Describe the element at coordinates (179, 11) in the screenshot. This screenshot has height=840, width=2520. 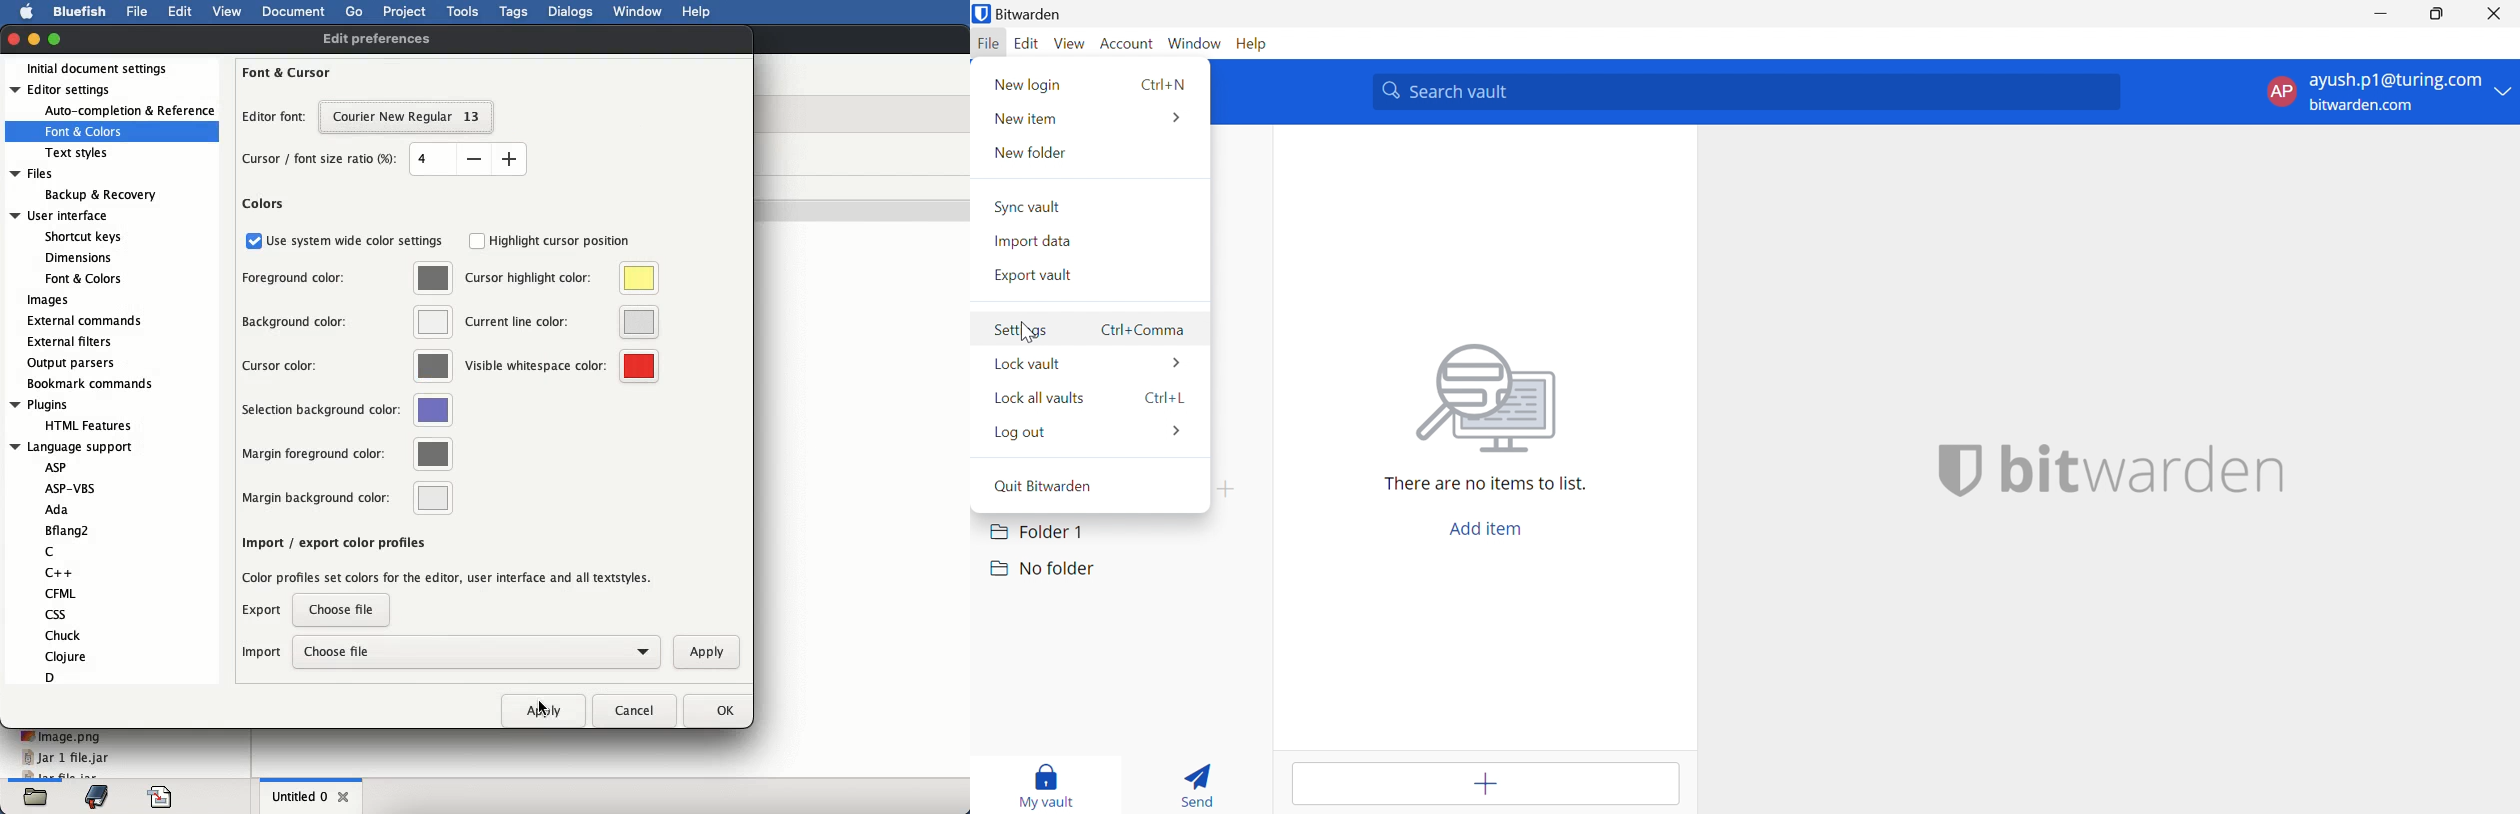
I see `edit` at that location.